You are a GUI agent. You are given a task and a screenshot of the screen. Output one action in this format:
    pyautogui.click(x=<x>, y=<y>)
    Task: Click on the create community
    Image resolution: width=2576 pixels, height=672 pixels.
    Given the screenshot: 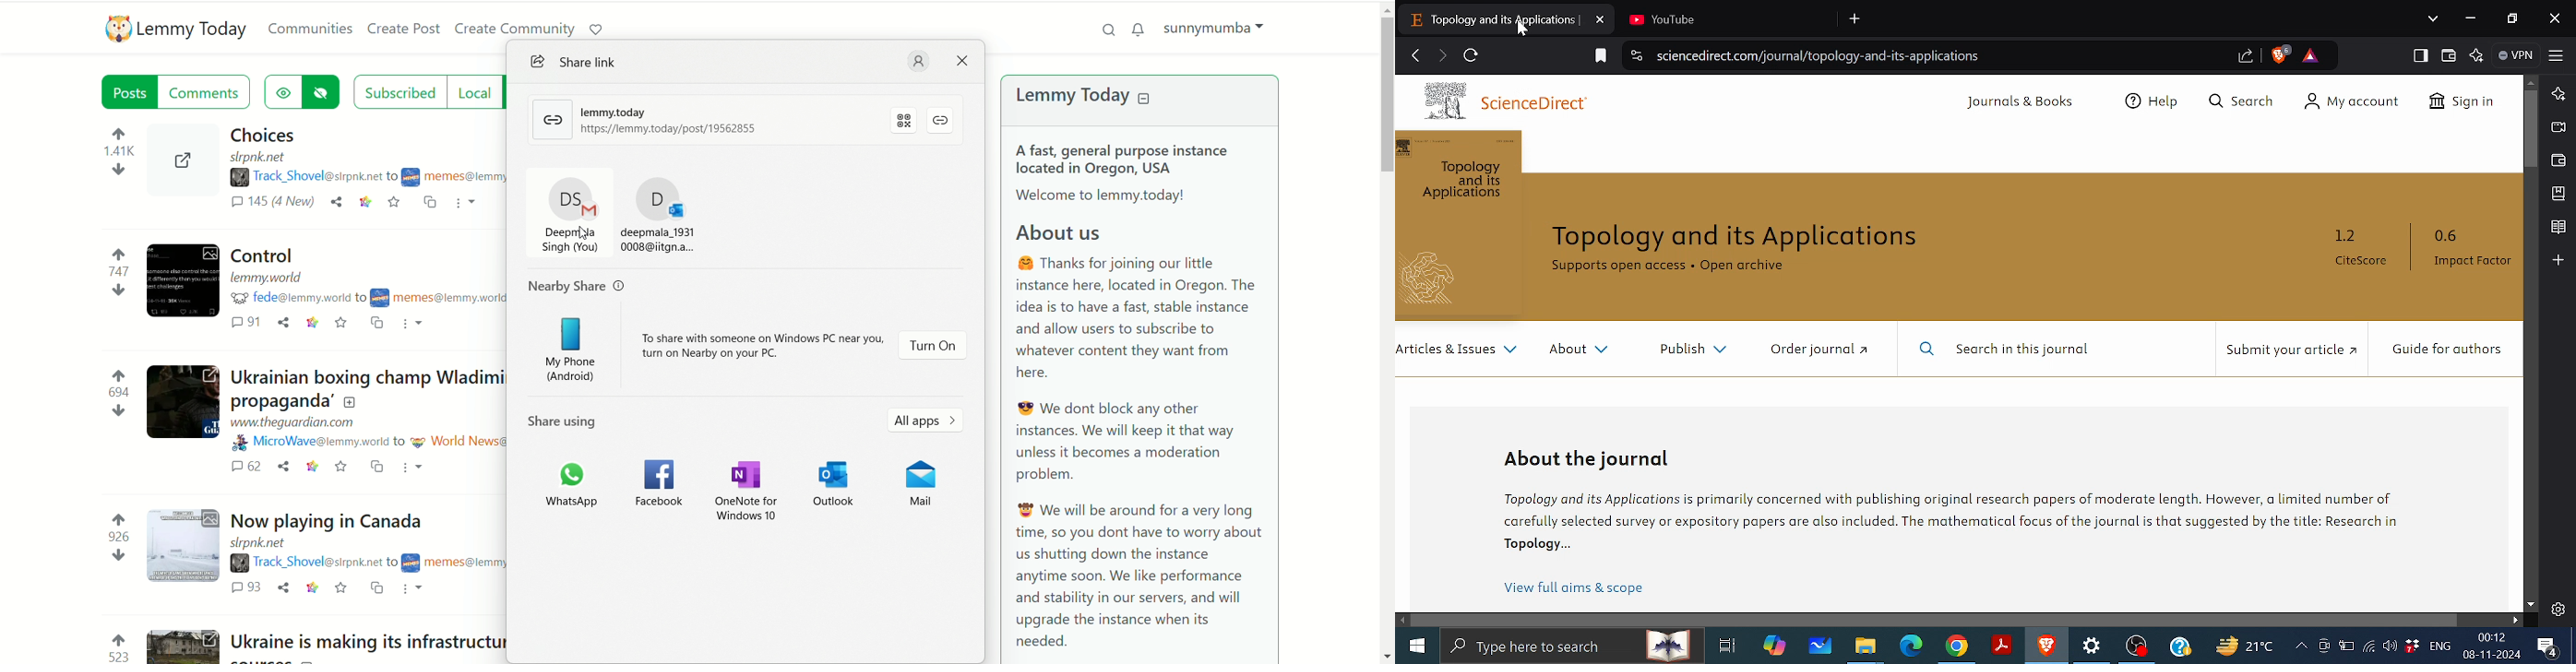 What is the action you would take?
    pyautogui.click(x=512, y=27)
    